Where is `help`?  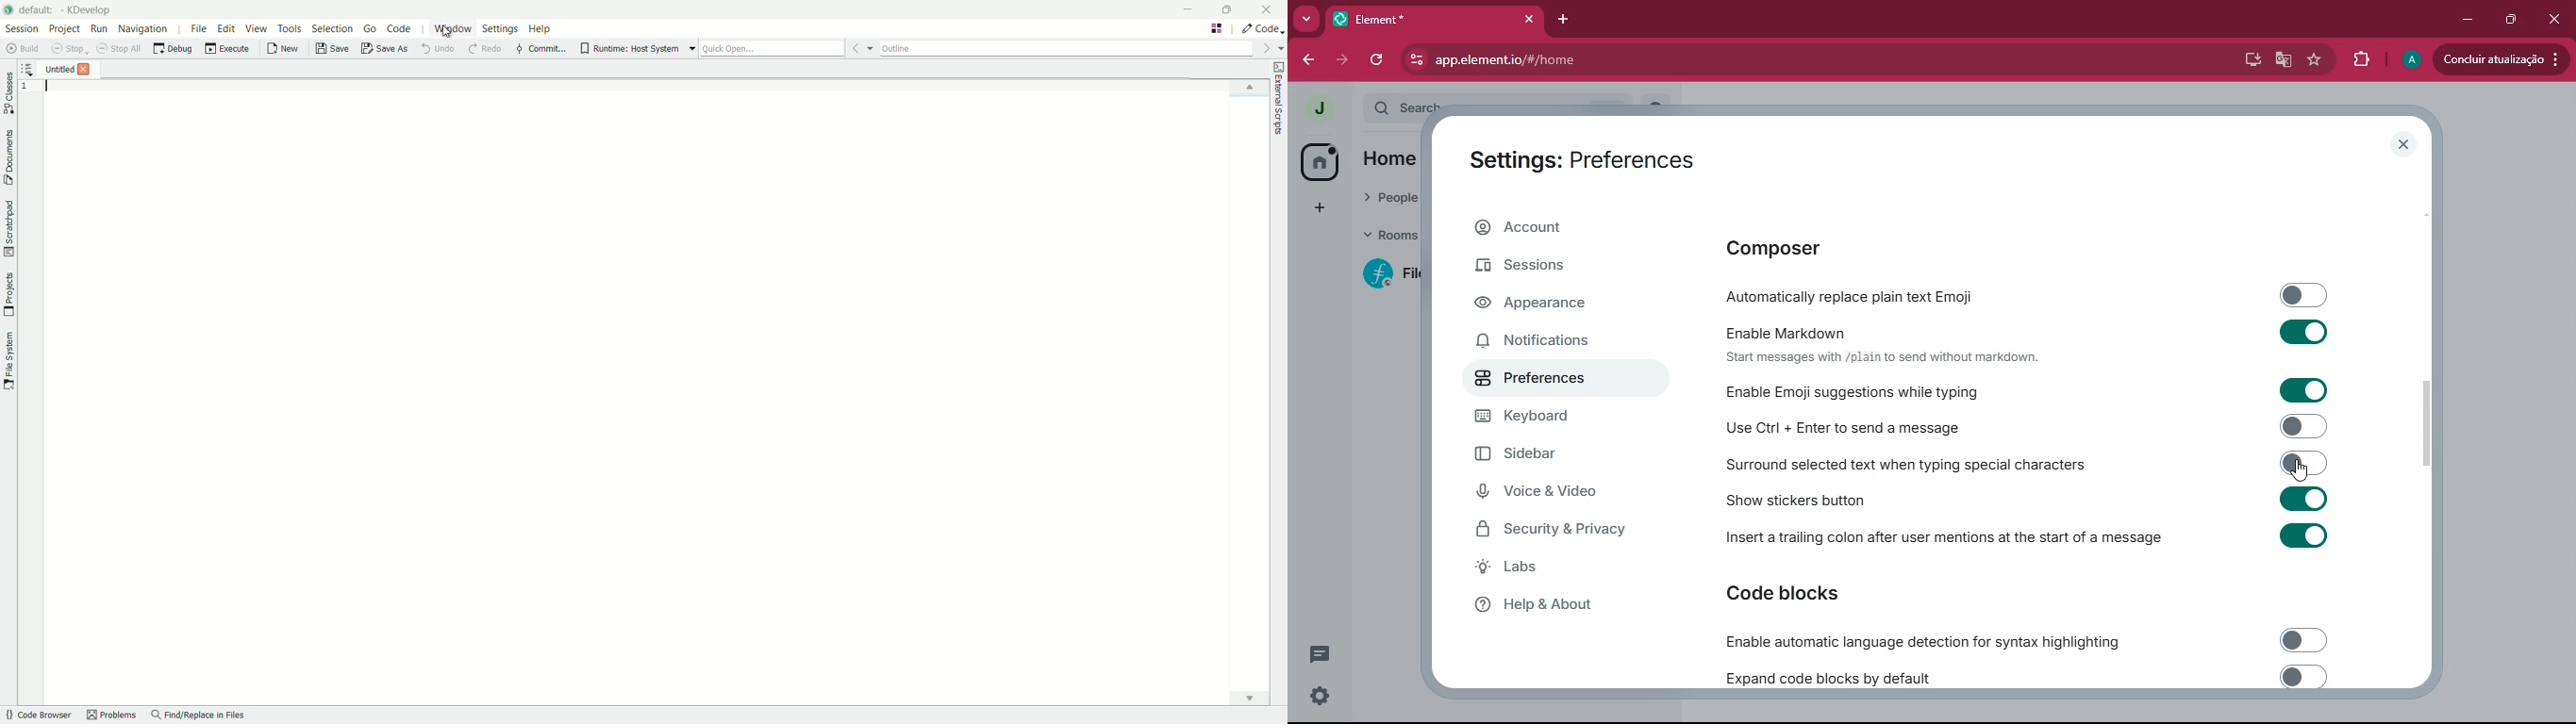 help is located at coordinates (1559, 606).